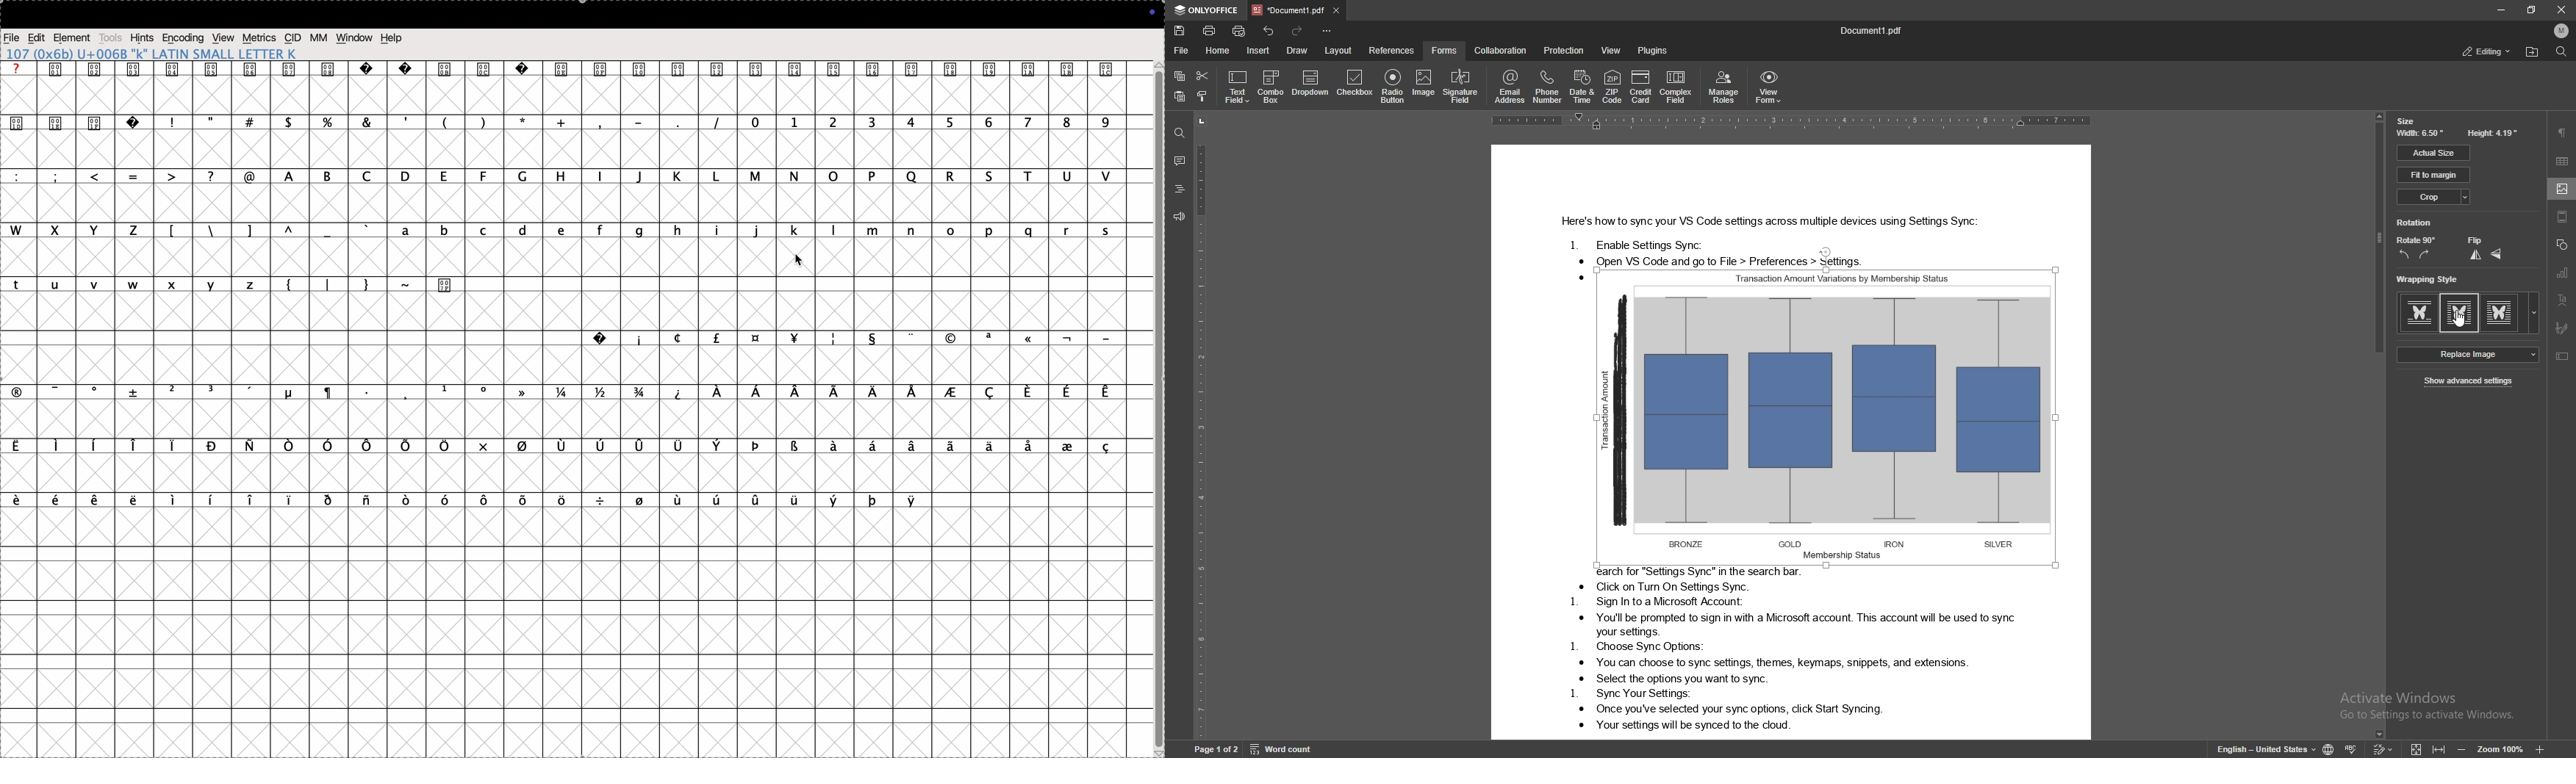 The height and width of the screenshot is (784, 2576). What do you see at coordinates (1337, 10) in the screenshot?
I see `close tab` at bounding box center [1337, 10].